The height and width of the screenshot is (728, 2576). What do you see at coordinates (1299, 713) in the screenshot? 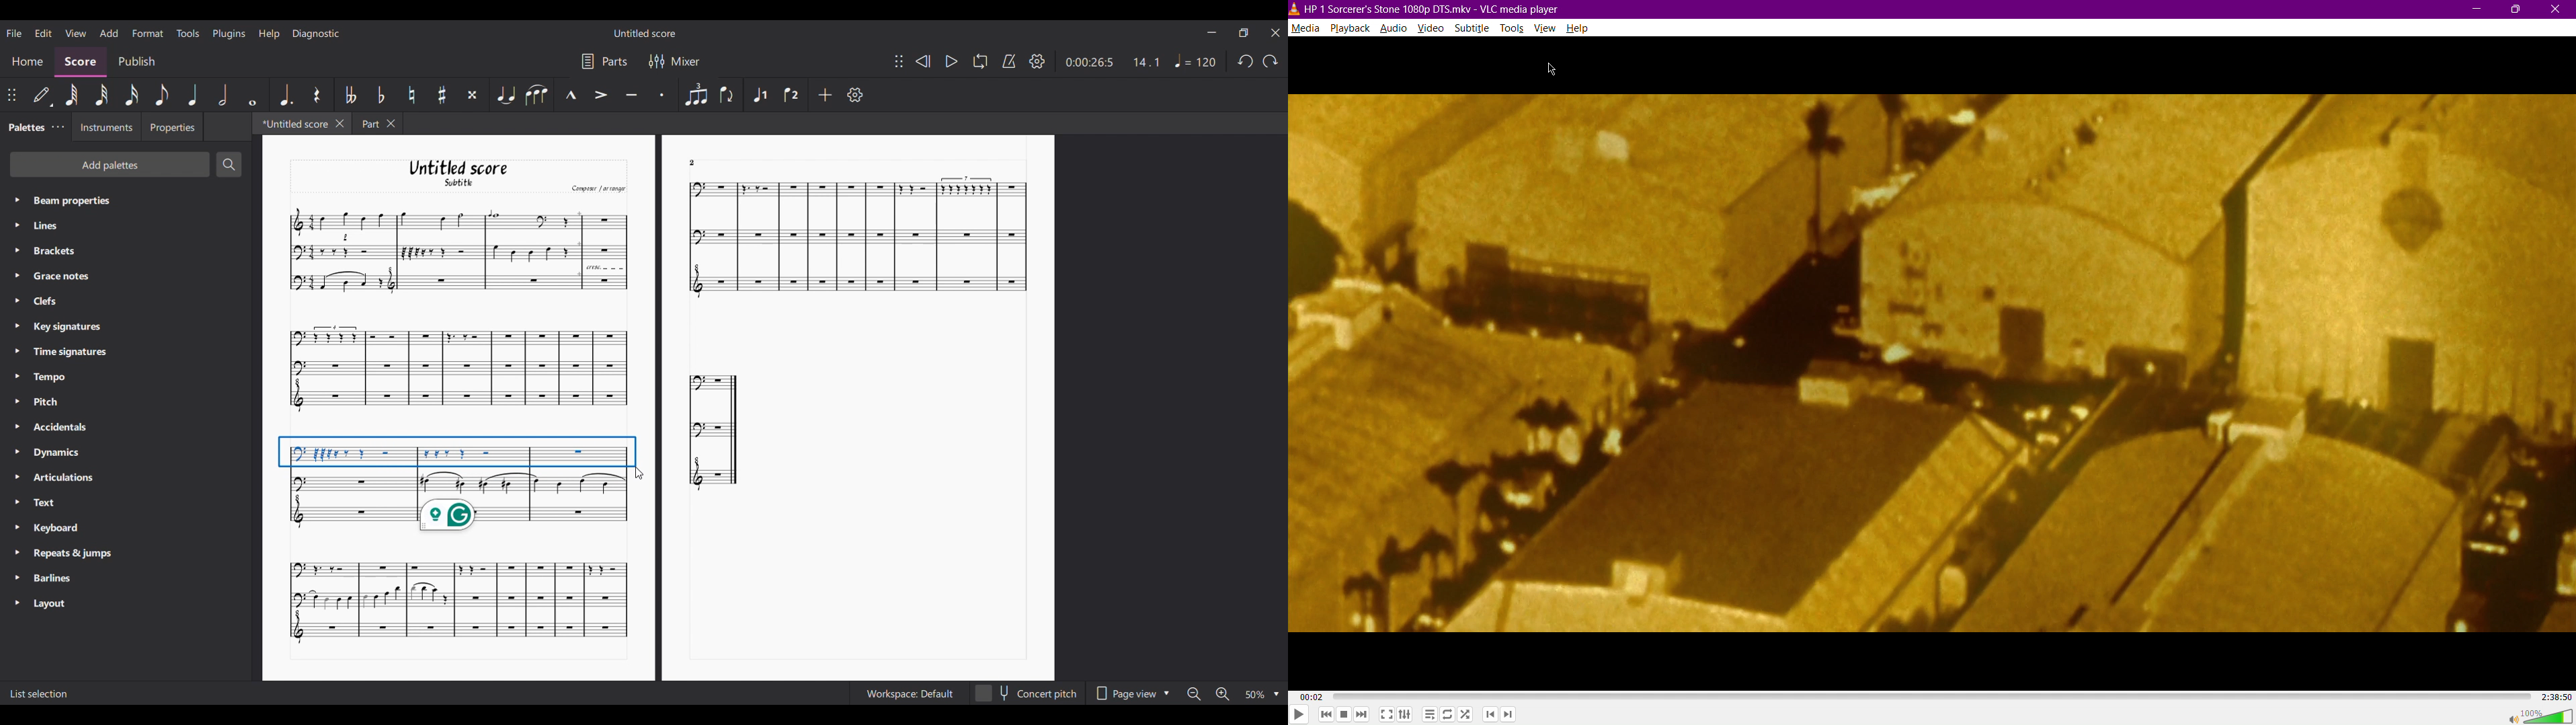
I see `Play` at bounding box center [1299, 713].